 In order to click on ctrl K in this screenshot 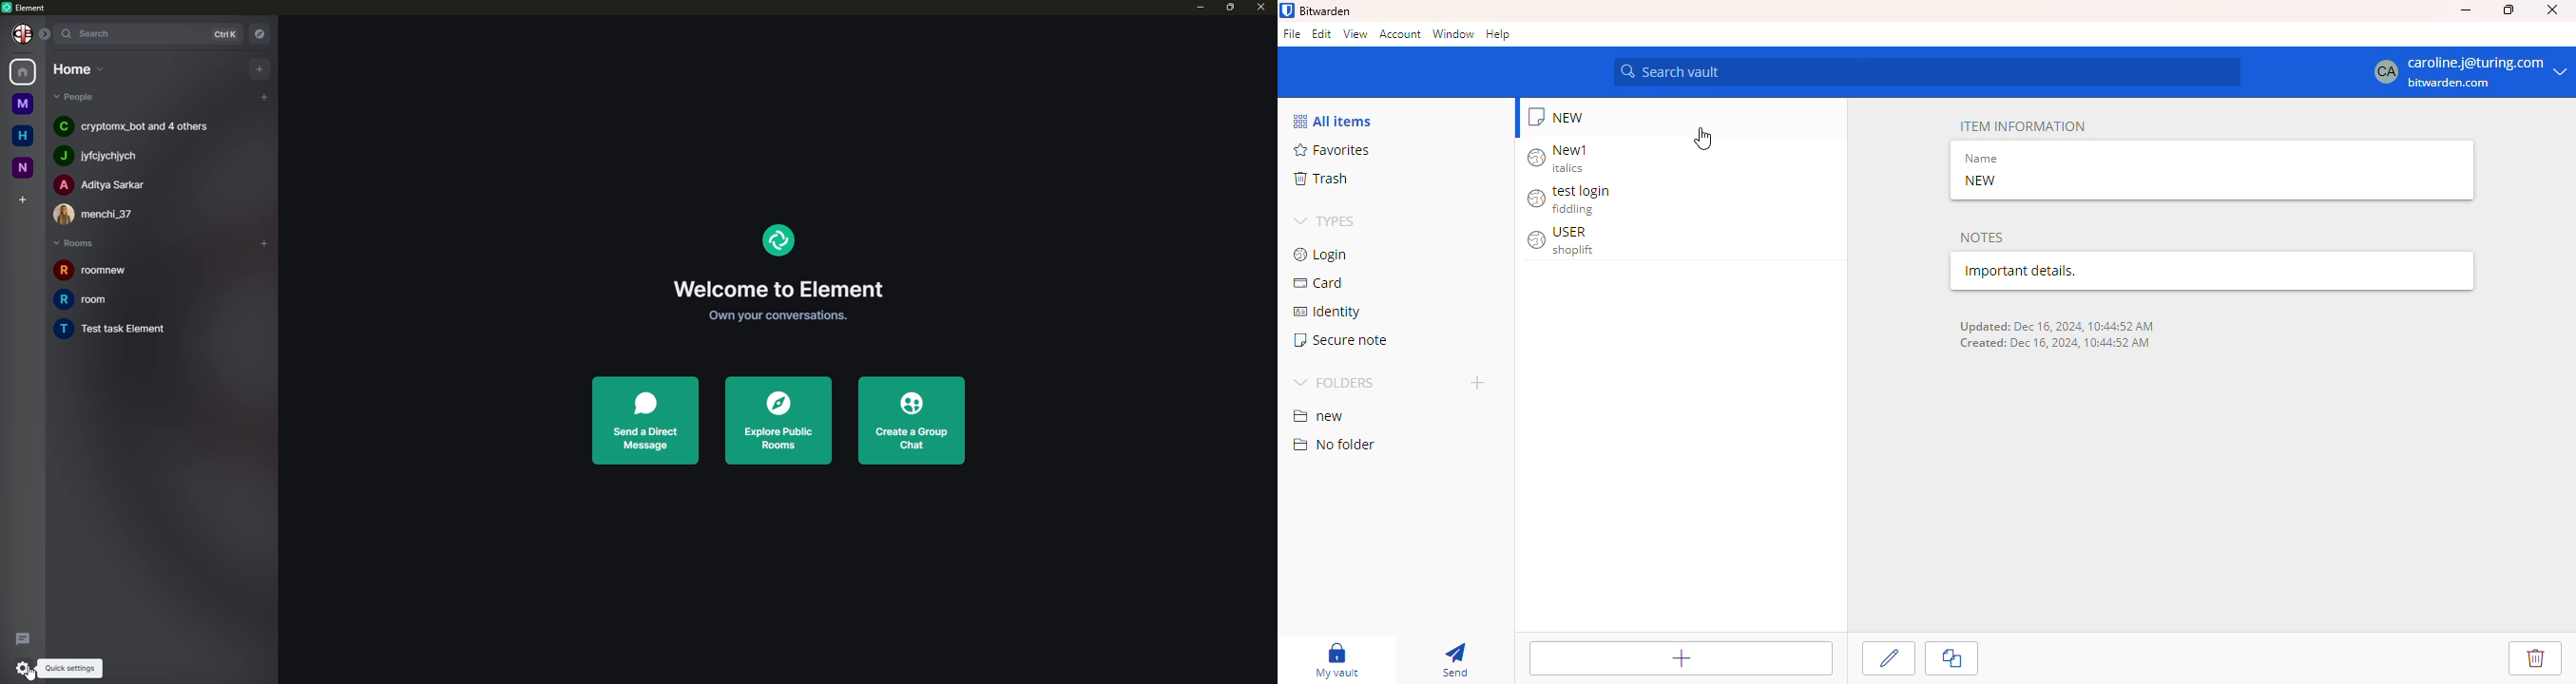, I will do `click(220, 33)`.